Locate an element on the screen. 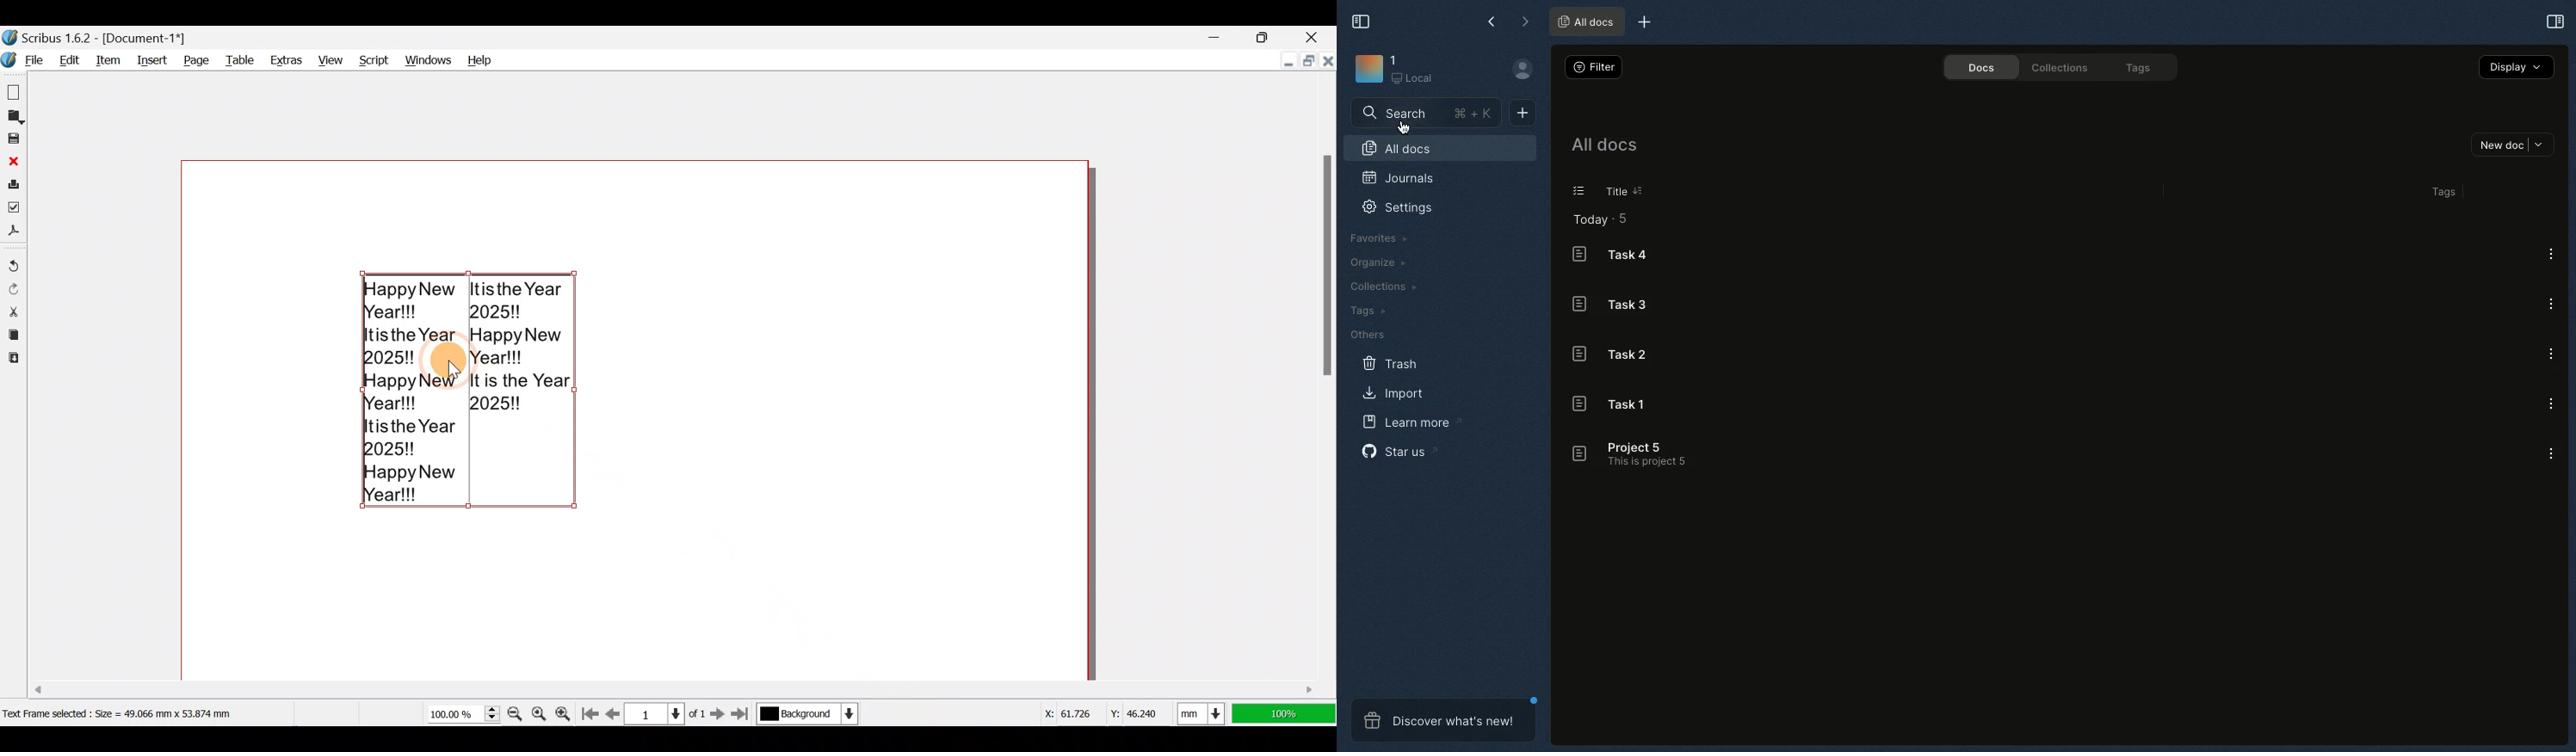 The height and width of the screenshot is (756, 2576). Search is located at coordinates (1427, 115).